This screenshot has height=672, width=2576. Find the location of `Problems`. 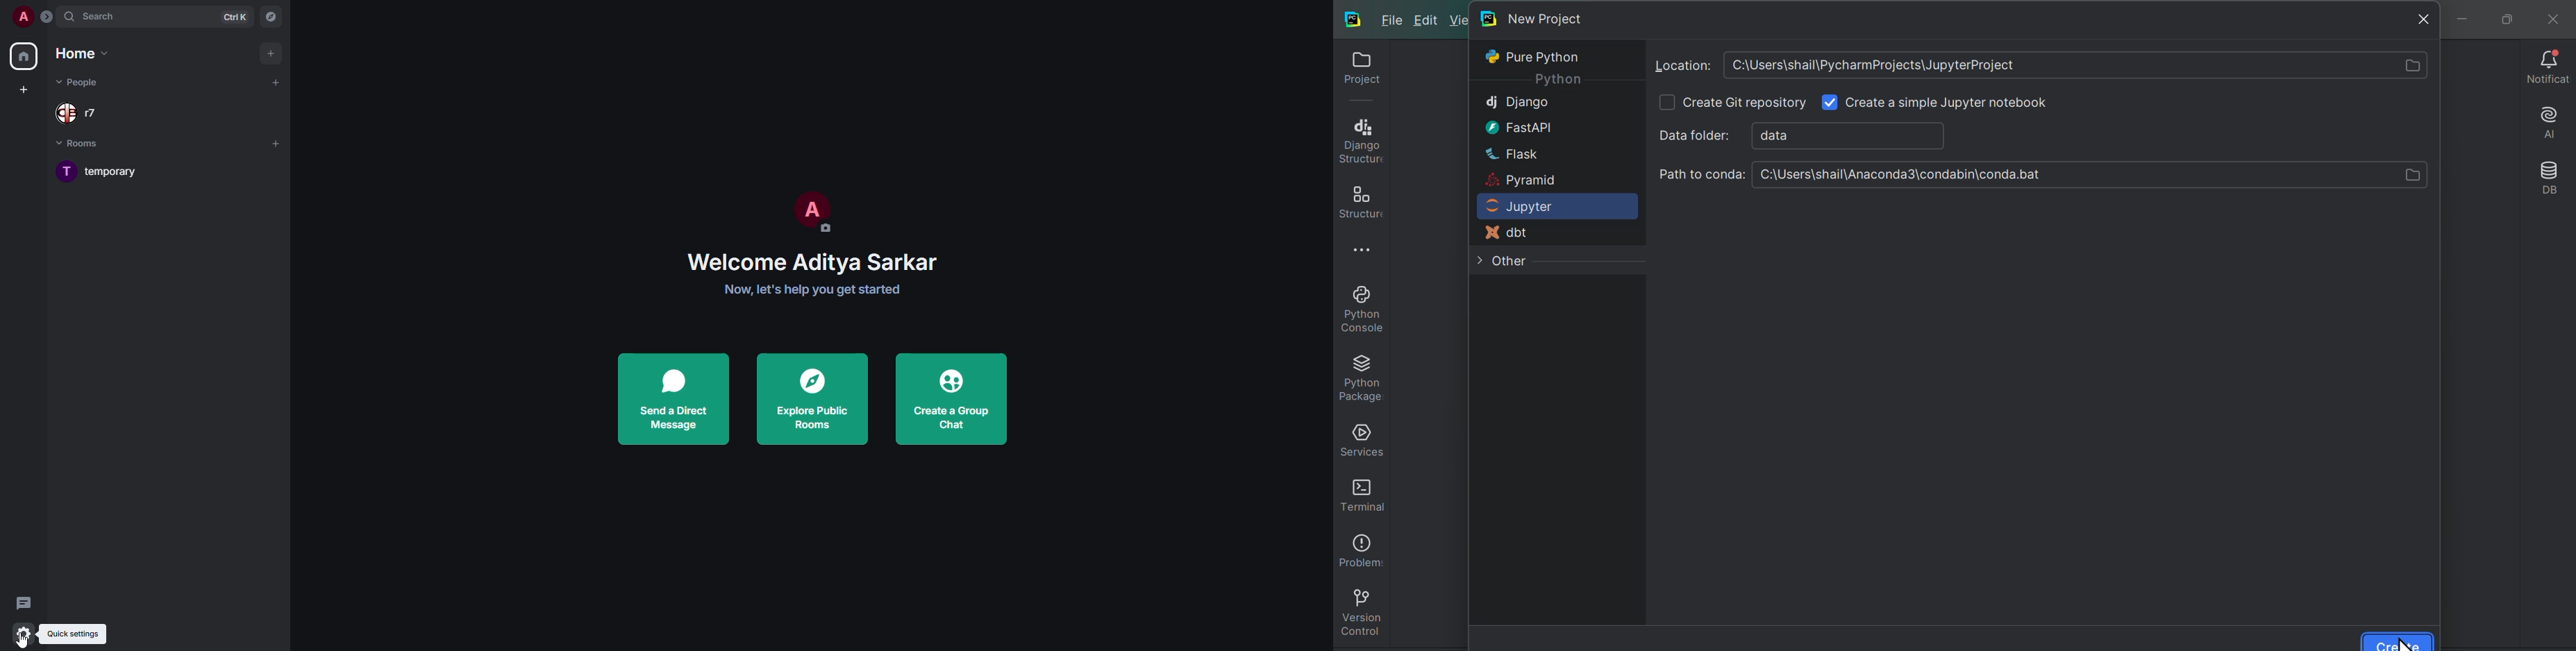

Problems is located at coordinates (1359, 546).